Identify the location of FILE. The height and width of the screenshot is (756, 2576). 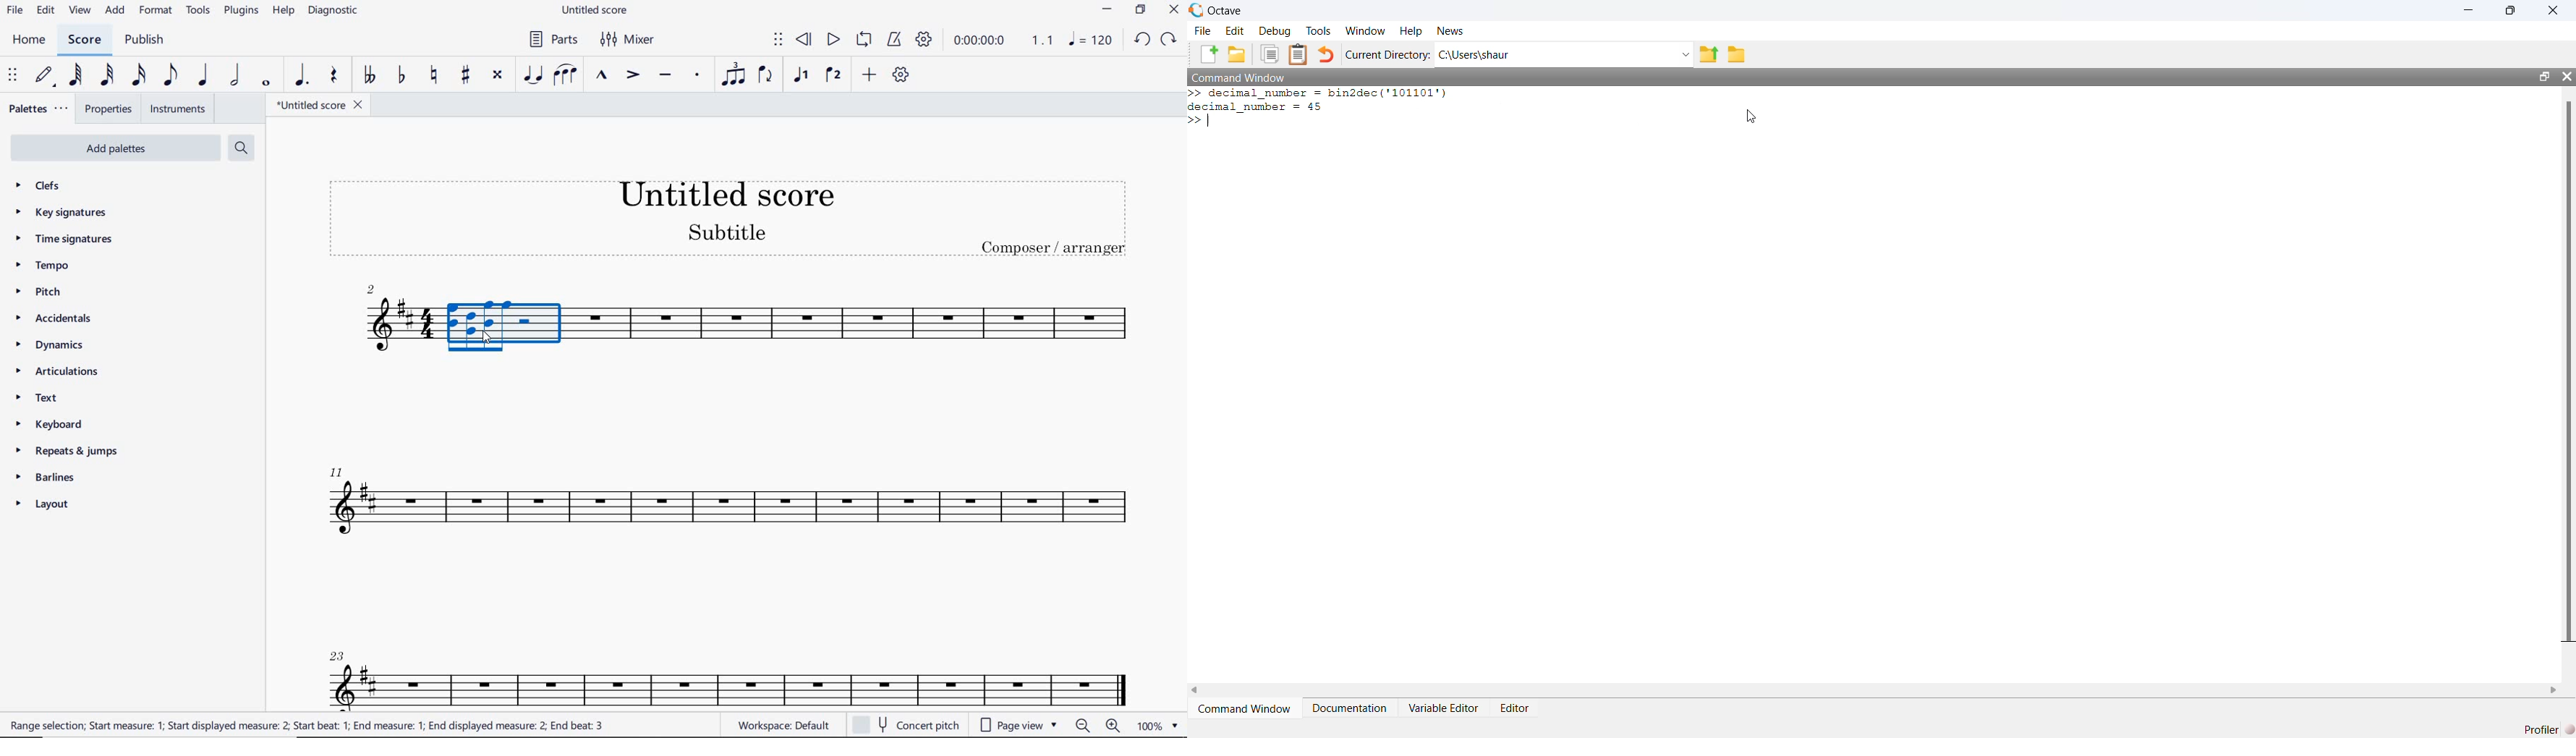
(15, 11).